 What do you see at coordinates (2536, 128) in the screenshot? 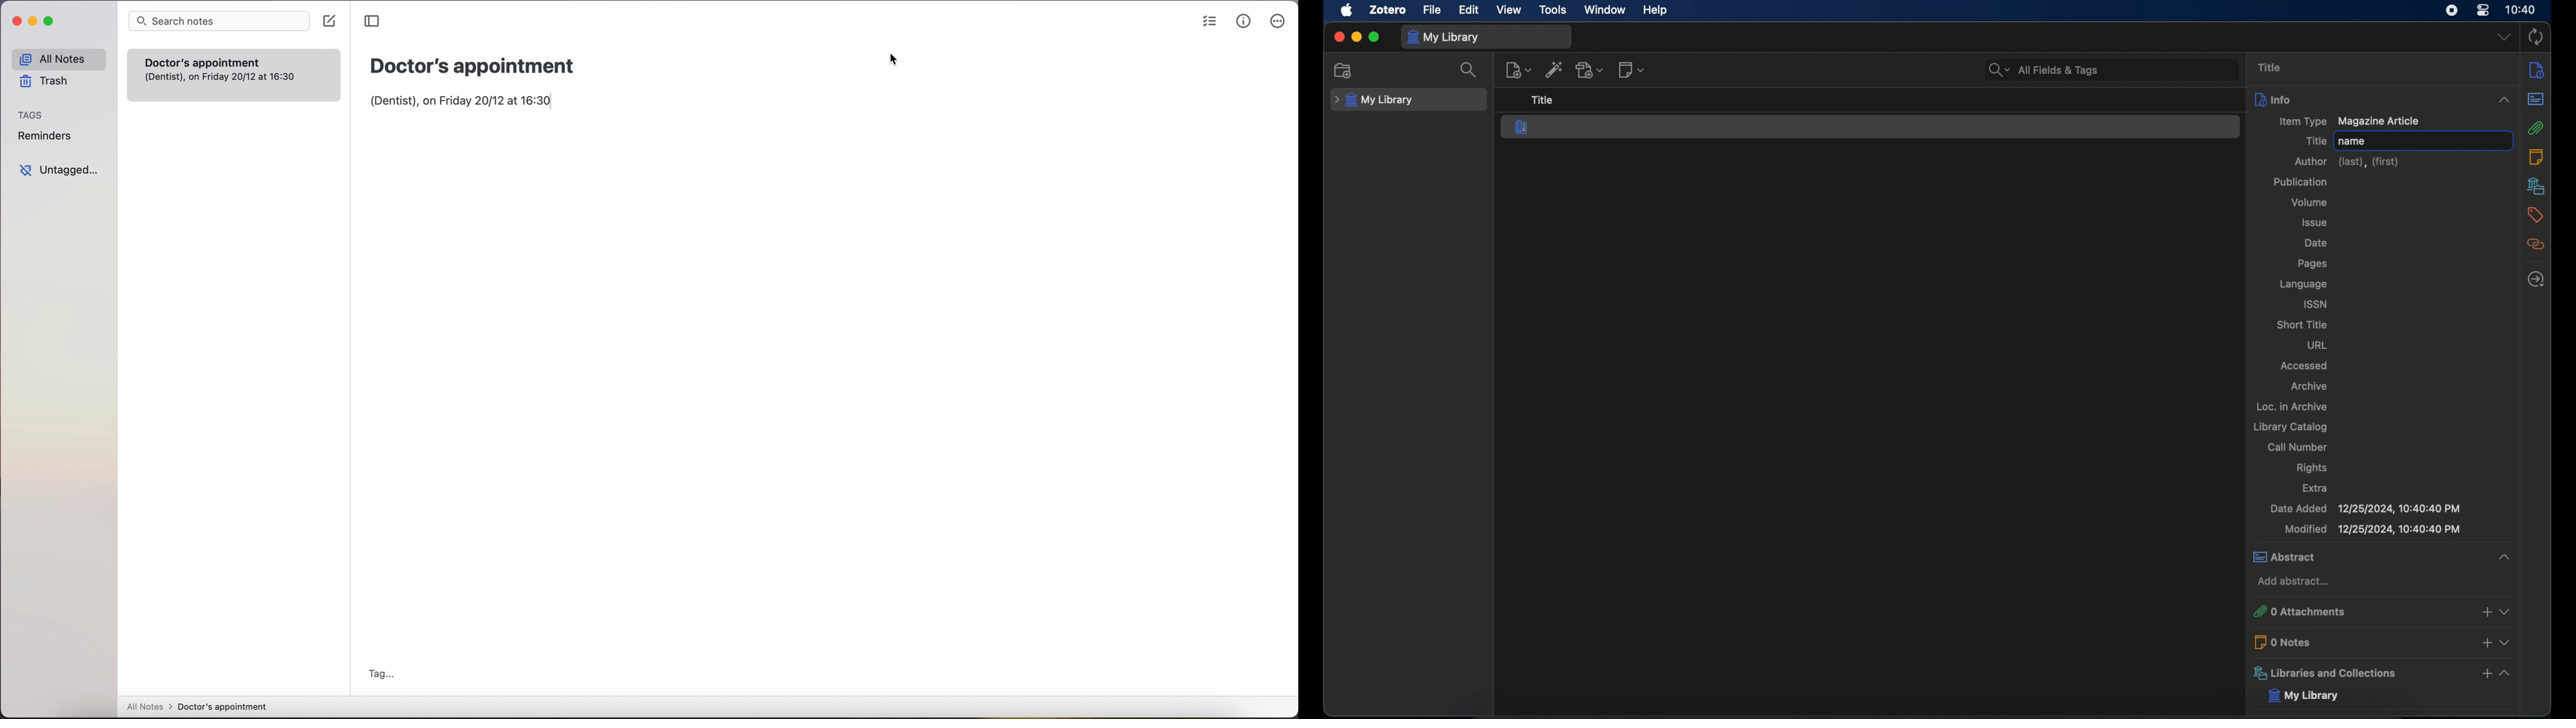
I see `attachments` at bounding box center [2536, 128].